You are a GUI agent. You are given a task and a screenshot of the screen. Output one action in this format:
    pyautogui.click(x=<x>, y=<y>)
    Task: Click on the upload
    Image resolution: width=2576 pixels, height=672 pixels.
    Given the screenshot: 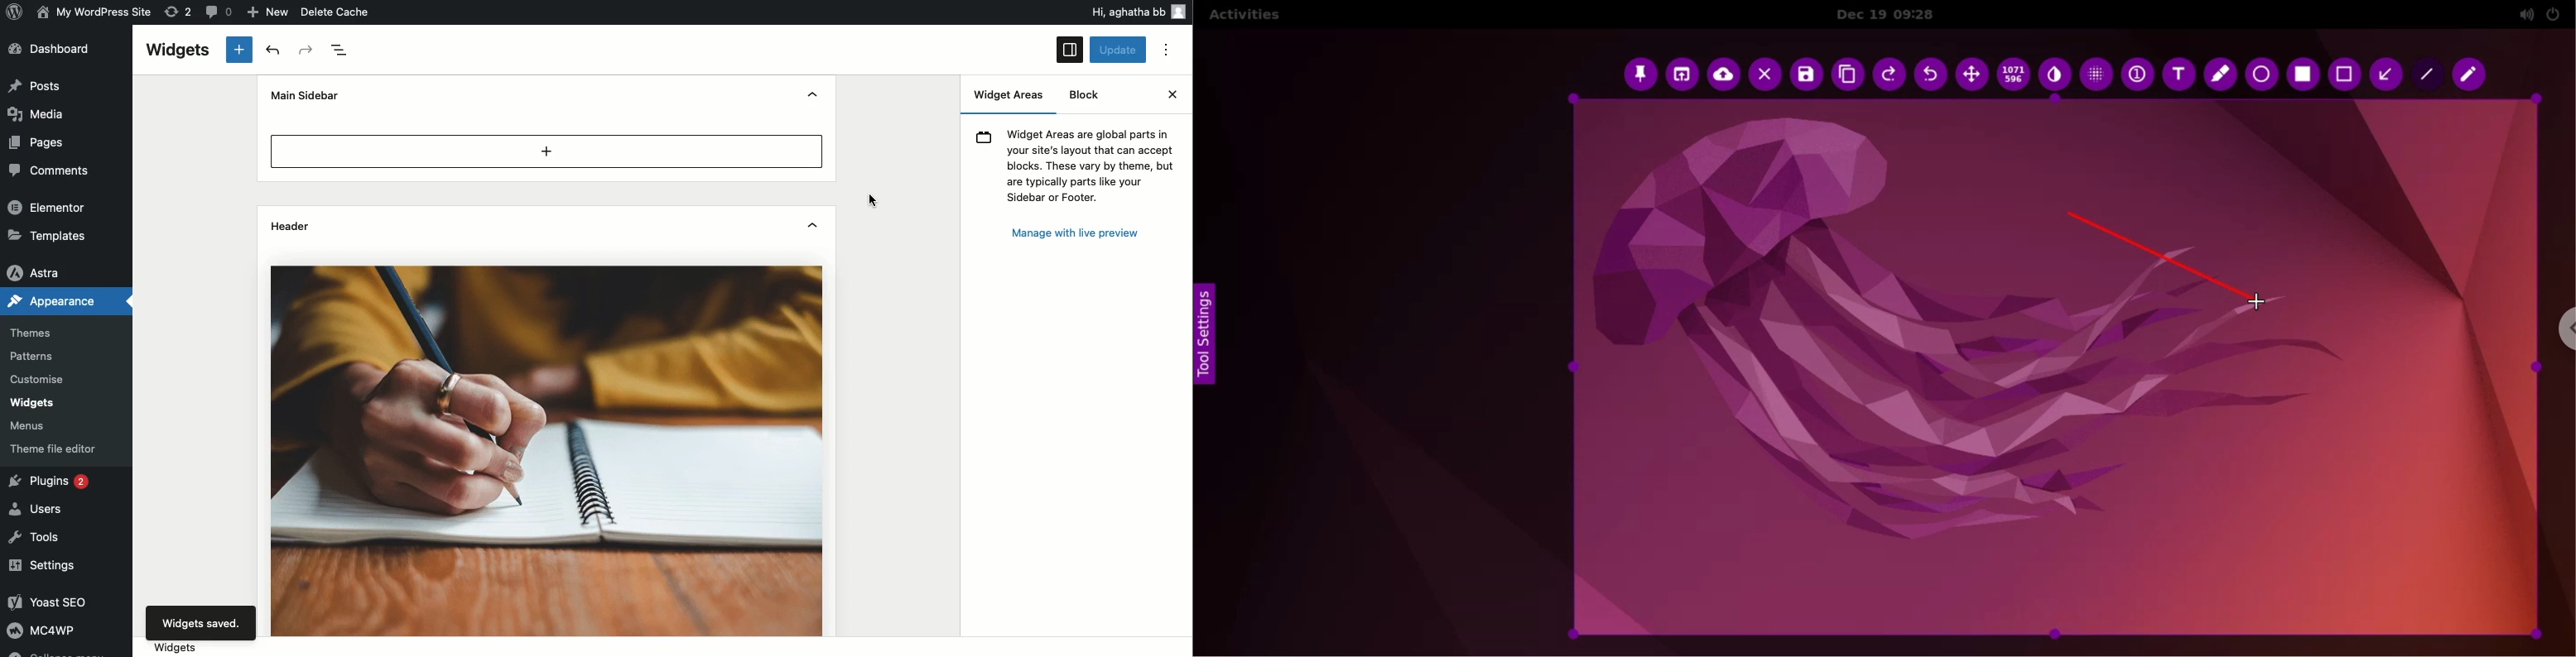 What is the action you would take?
    pyautogui.click(x=1725, y=75)
    